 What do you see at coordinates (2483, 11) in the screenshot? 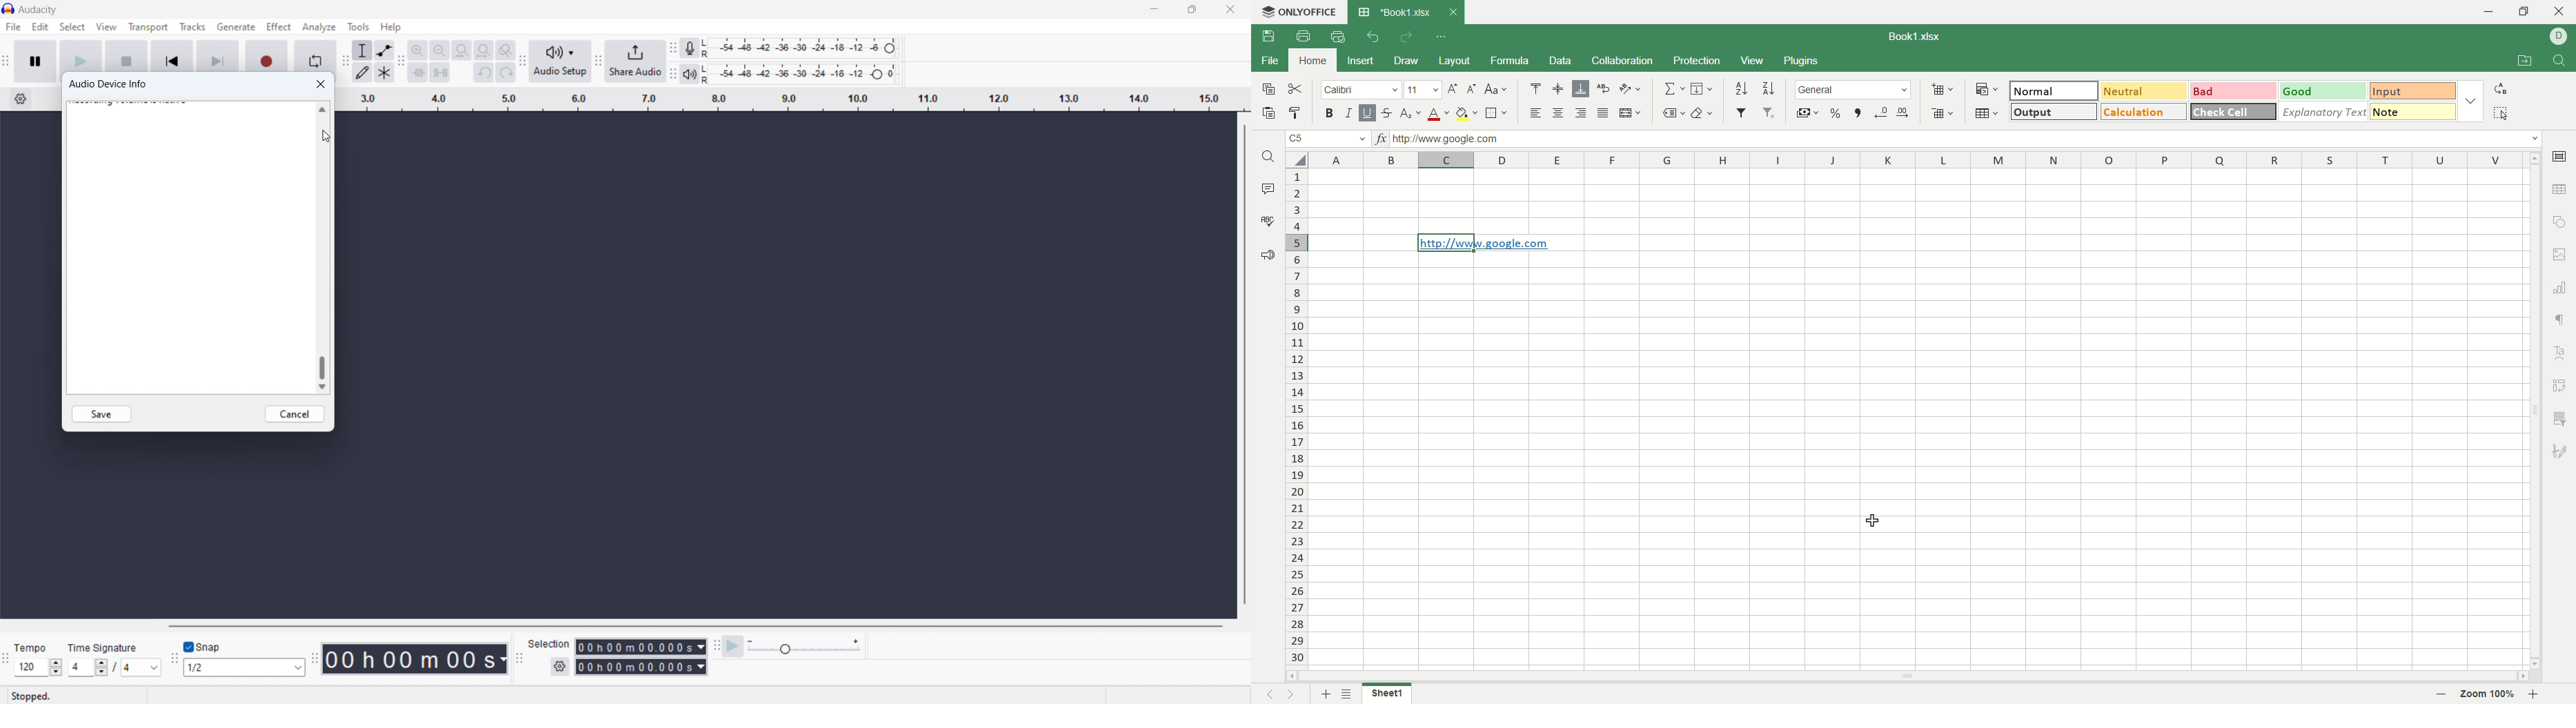
I see `minimize` at bounding box center [2483, 11].